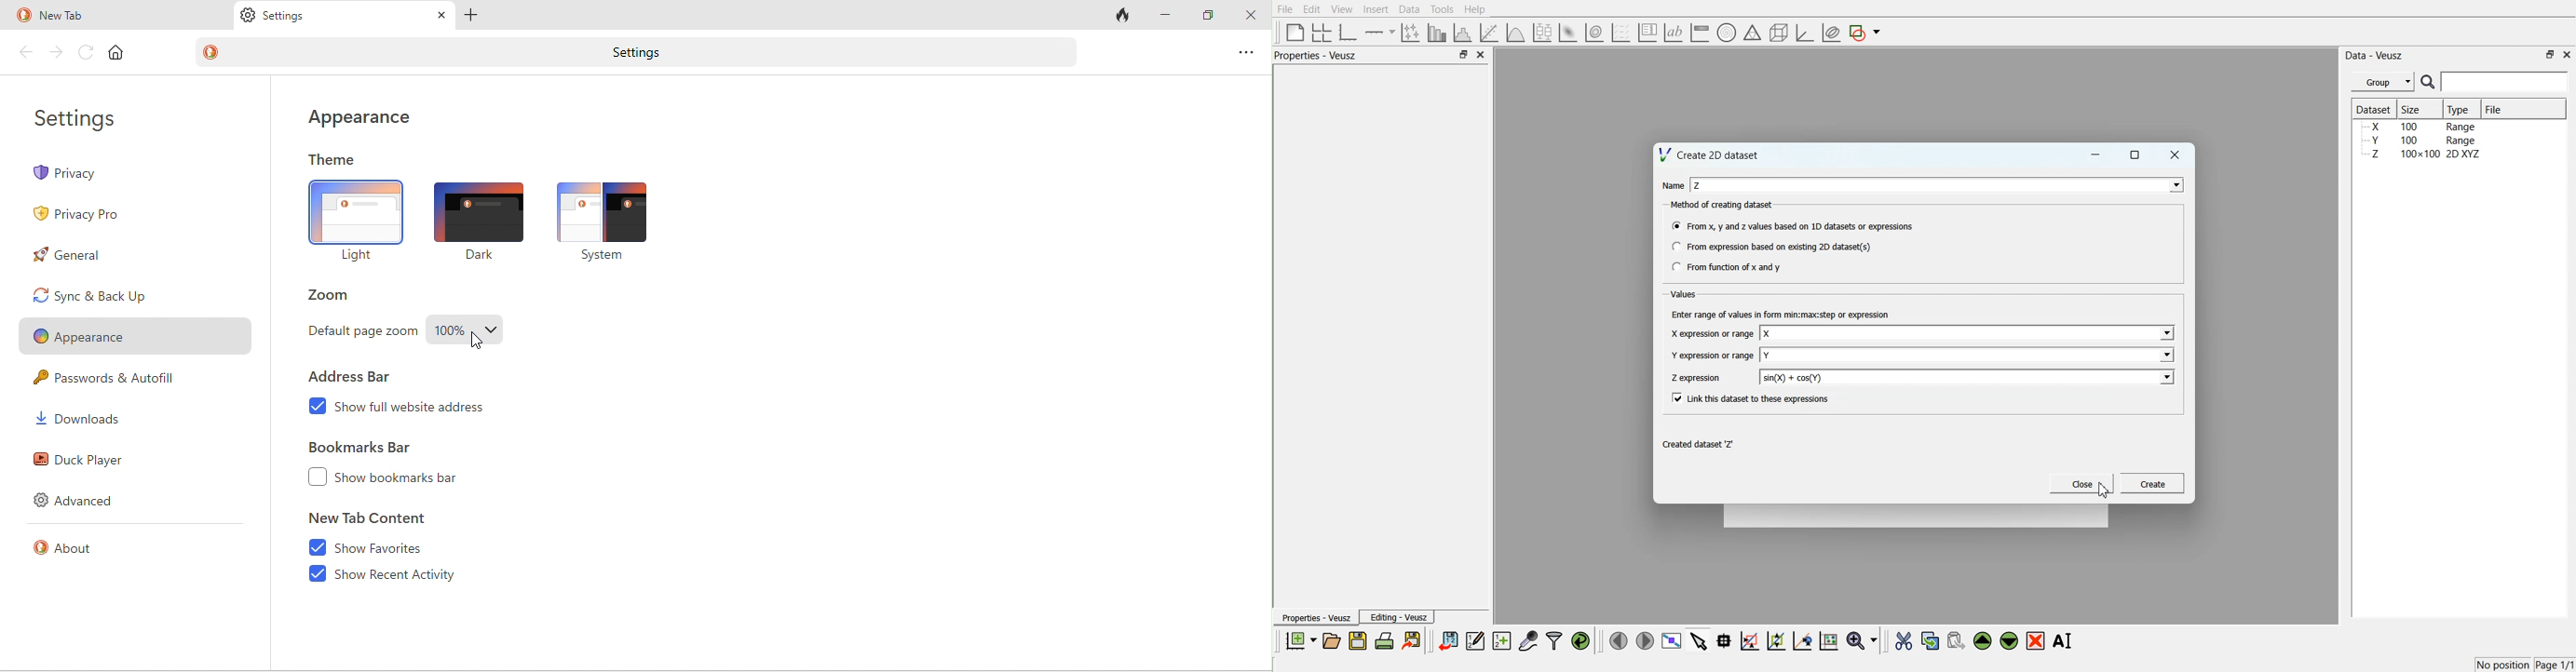 The height and width of the screenshot is (672, 2576). I want to click on Edit and enter new dataset, so click(1475, 640).